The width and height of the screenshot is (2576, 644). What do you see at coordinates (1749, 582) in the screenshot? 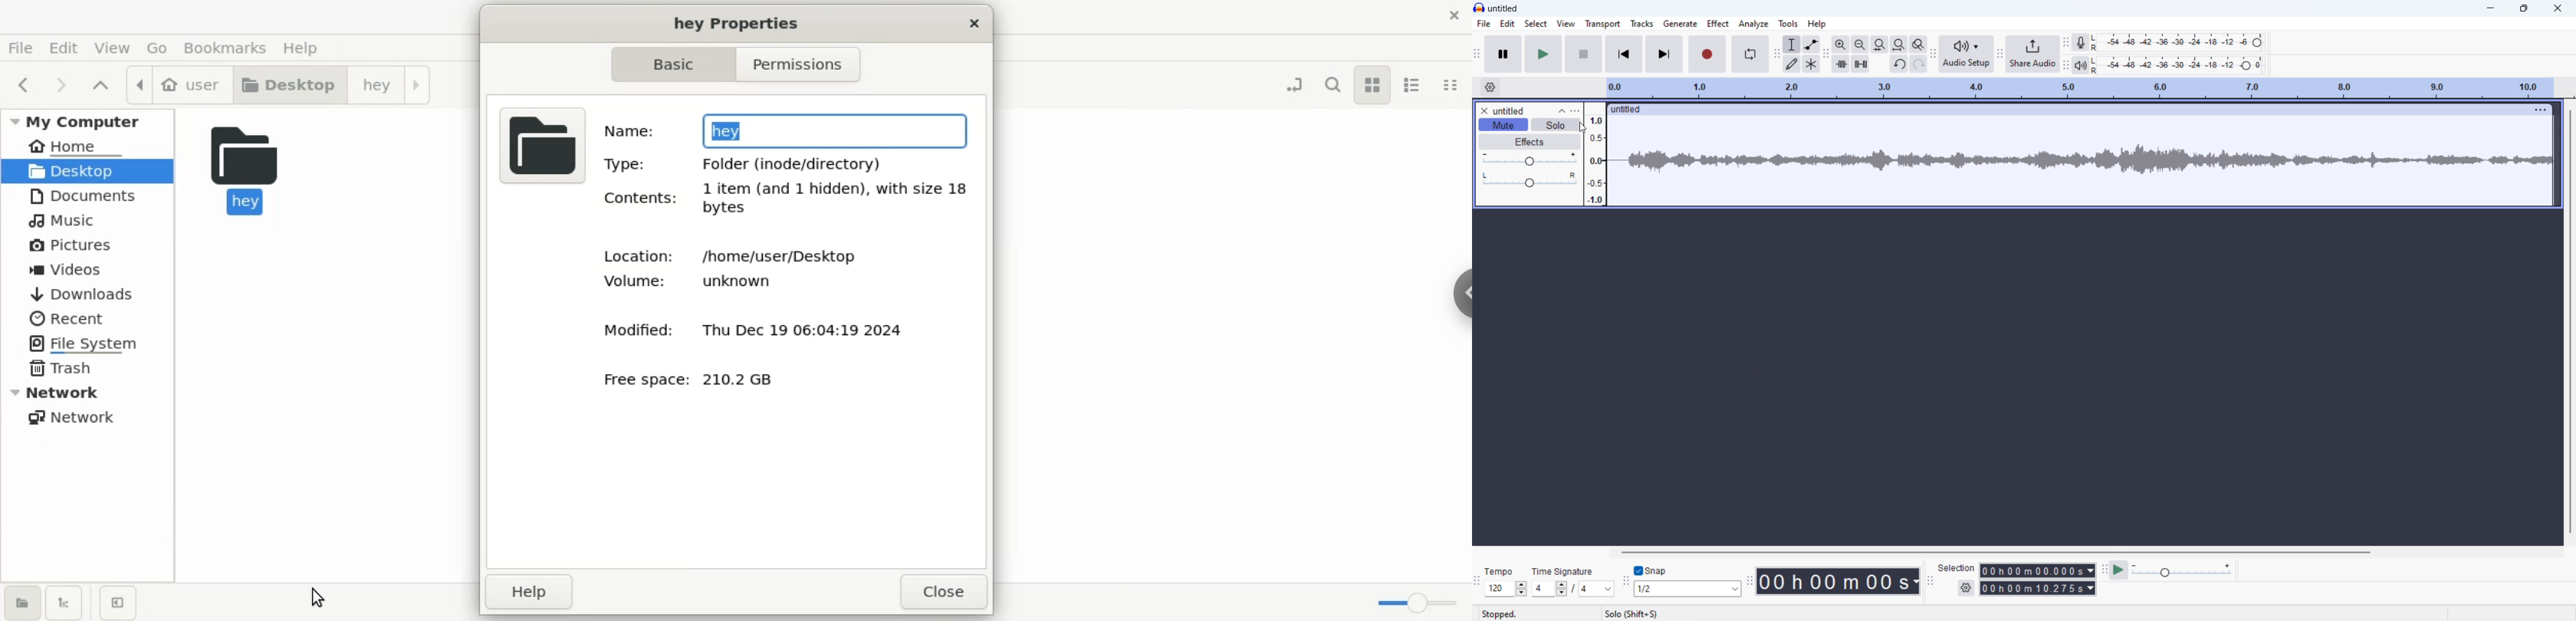
I see `time toolbar` at bounding box center [1749, 582].